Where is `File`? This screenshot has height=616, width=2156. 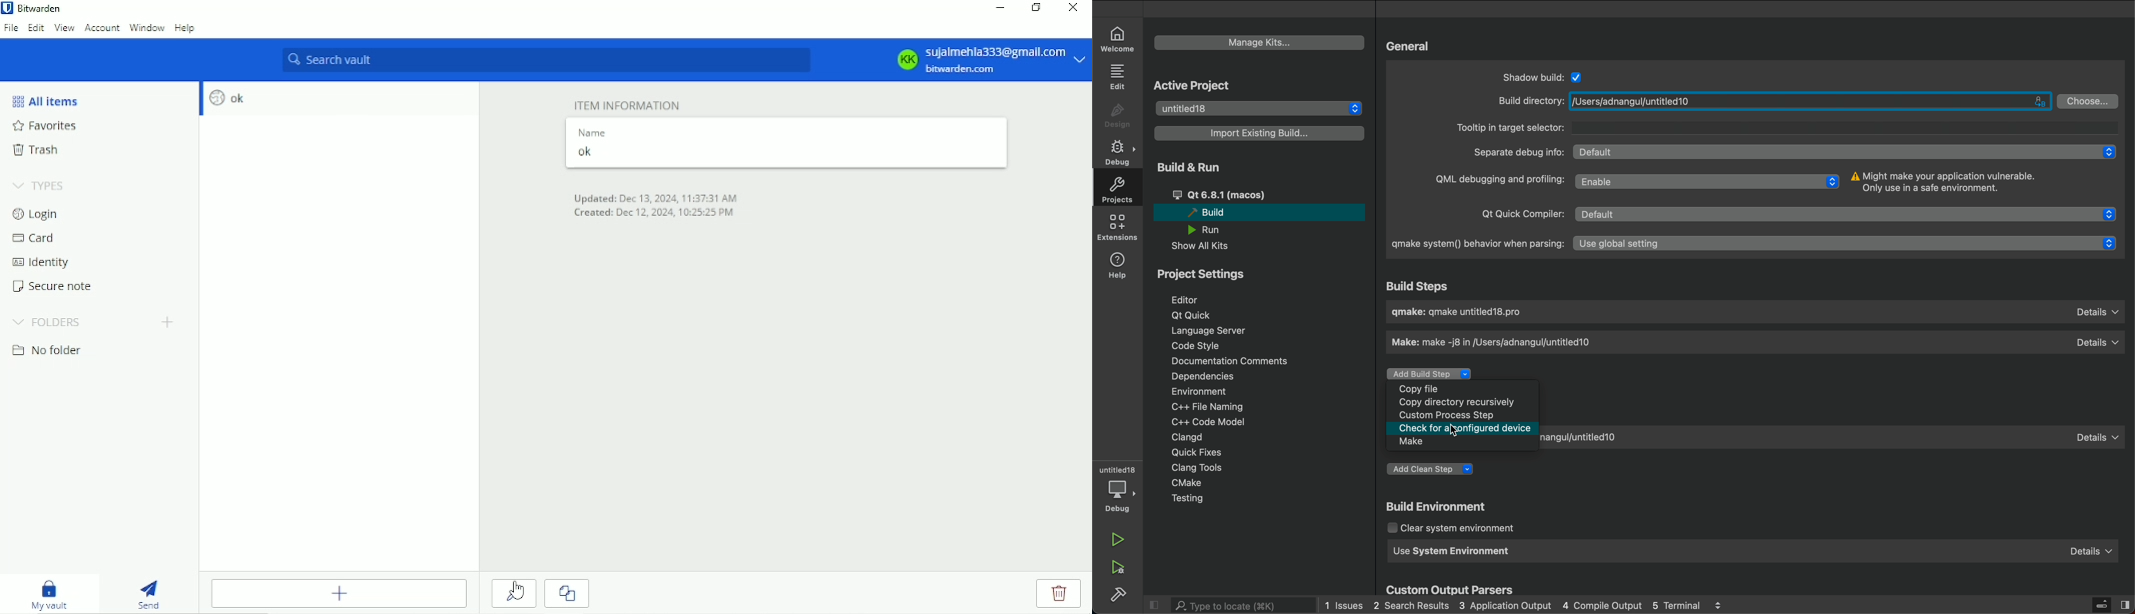 File is located at coordinates (11, 29).